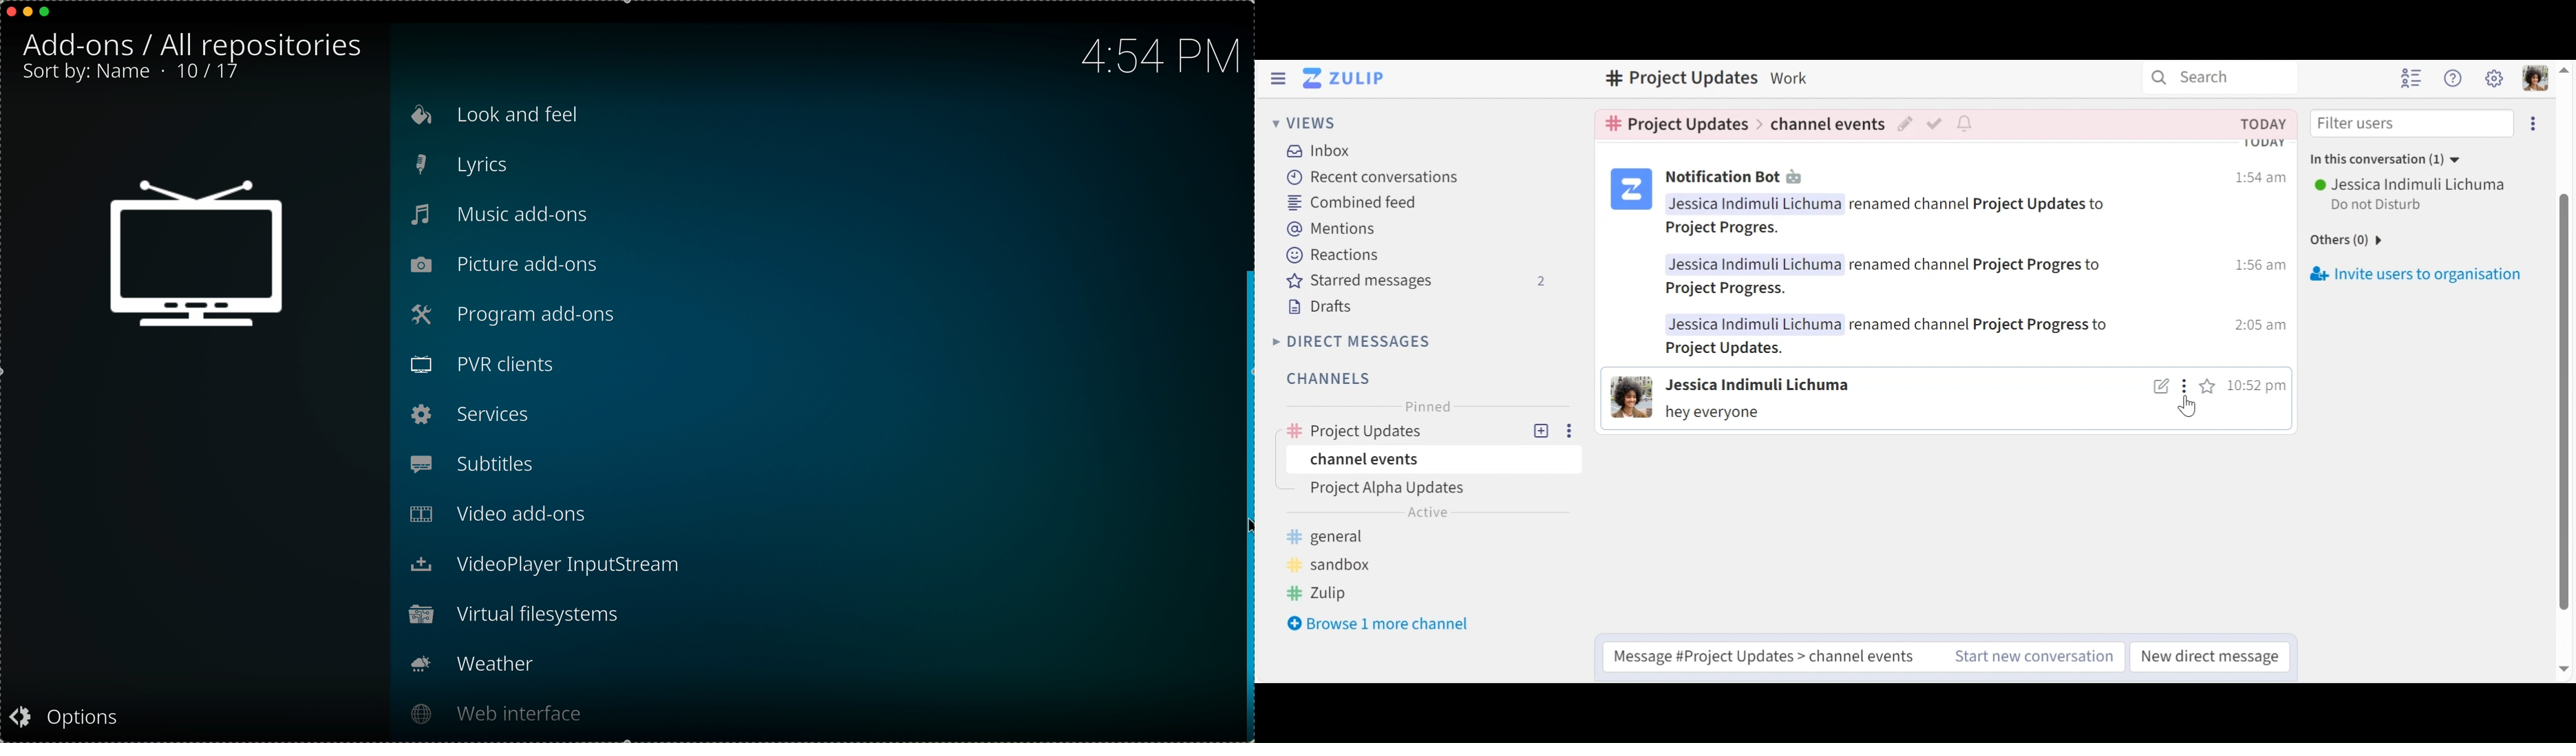  Describe the element at coordinates (1899, 279) in the screenshot. I see `message` at that location.